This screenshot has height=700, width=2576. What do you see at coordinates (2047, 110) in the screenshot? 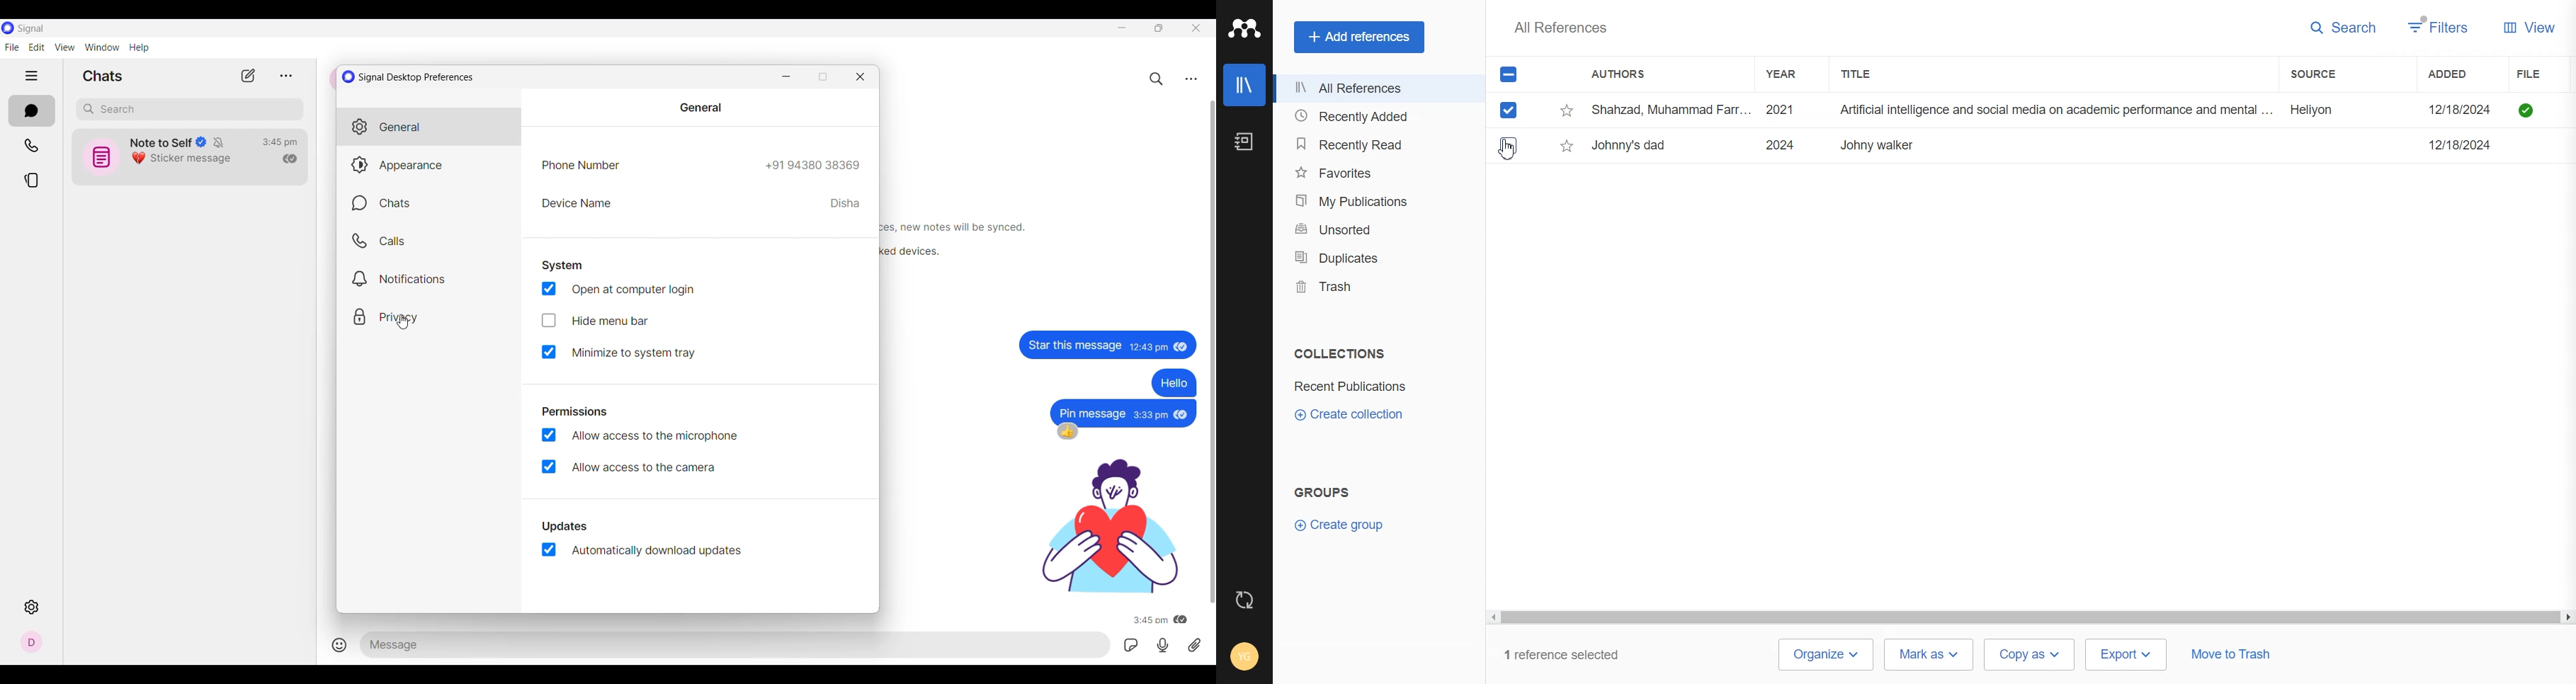
I see `Shahzad, Muhammad Farr... 2021 Artificial intelligence and social media on academic performance and mental ...  Heliyon 12/18/2024` at bounding box center [2047, 110].